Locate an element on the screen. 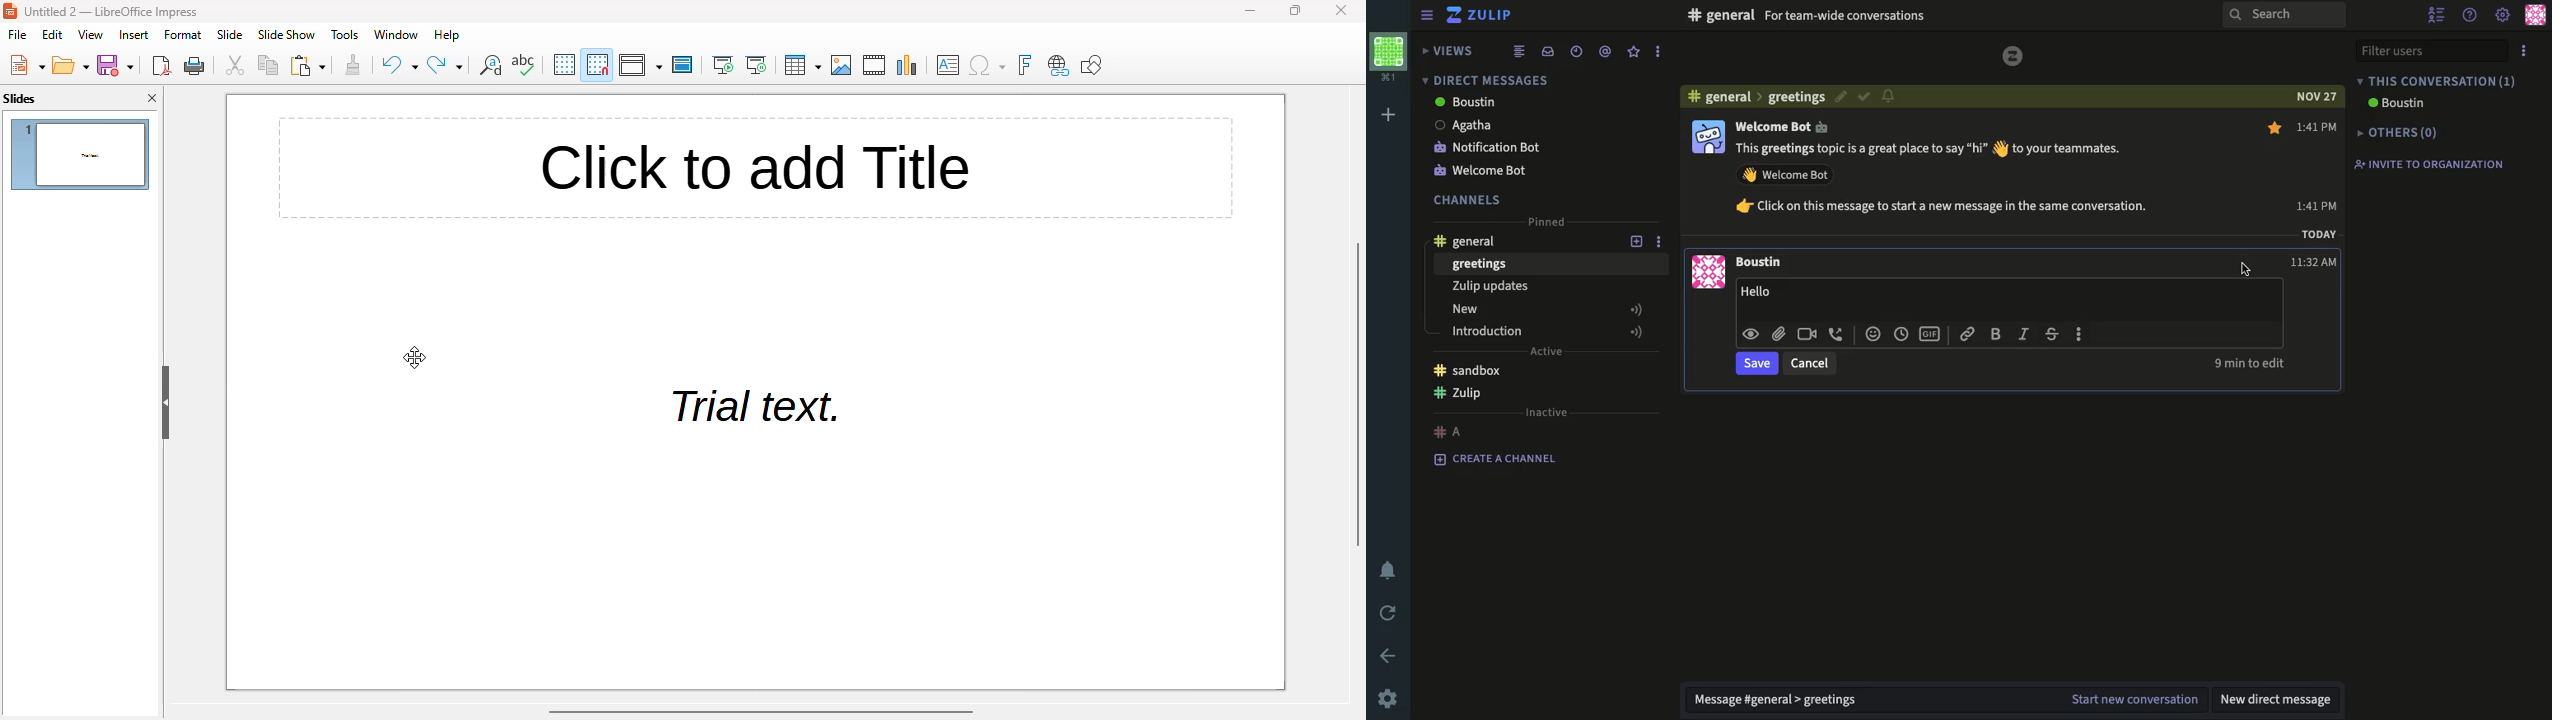 This screenshot has height=728, width=2576. spelling is located at coordinates (525, 65).